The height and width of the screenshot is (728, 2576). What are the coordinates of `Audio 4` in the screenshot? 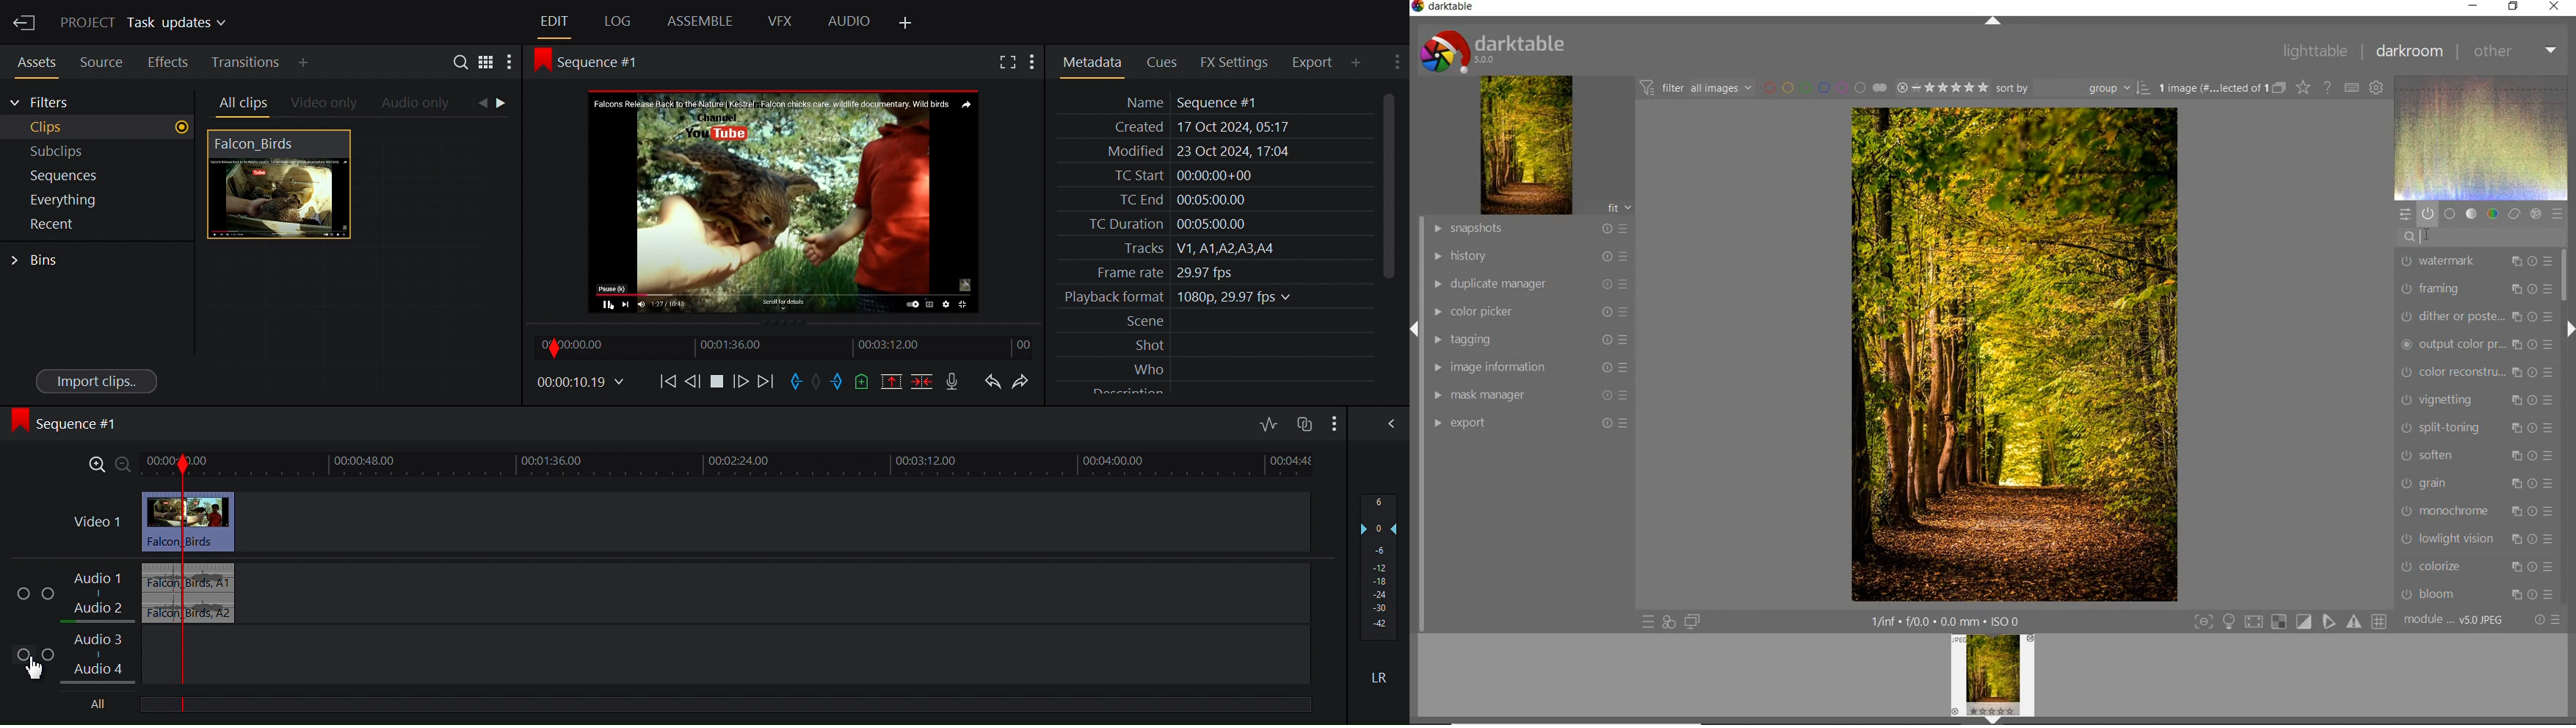 It's located at (106, 671).